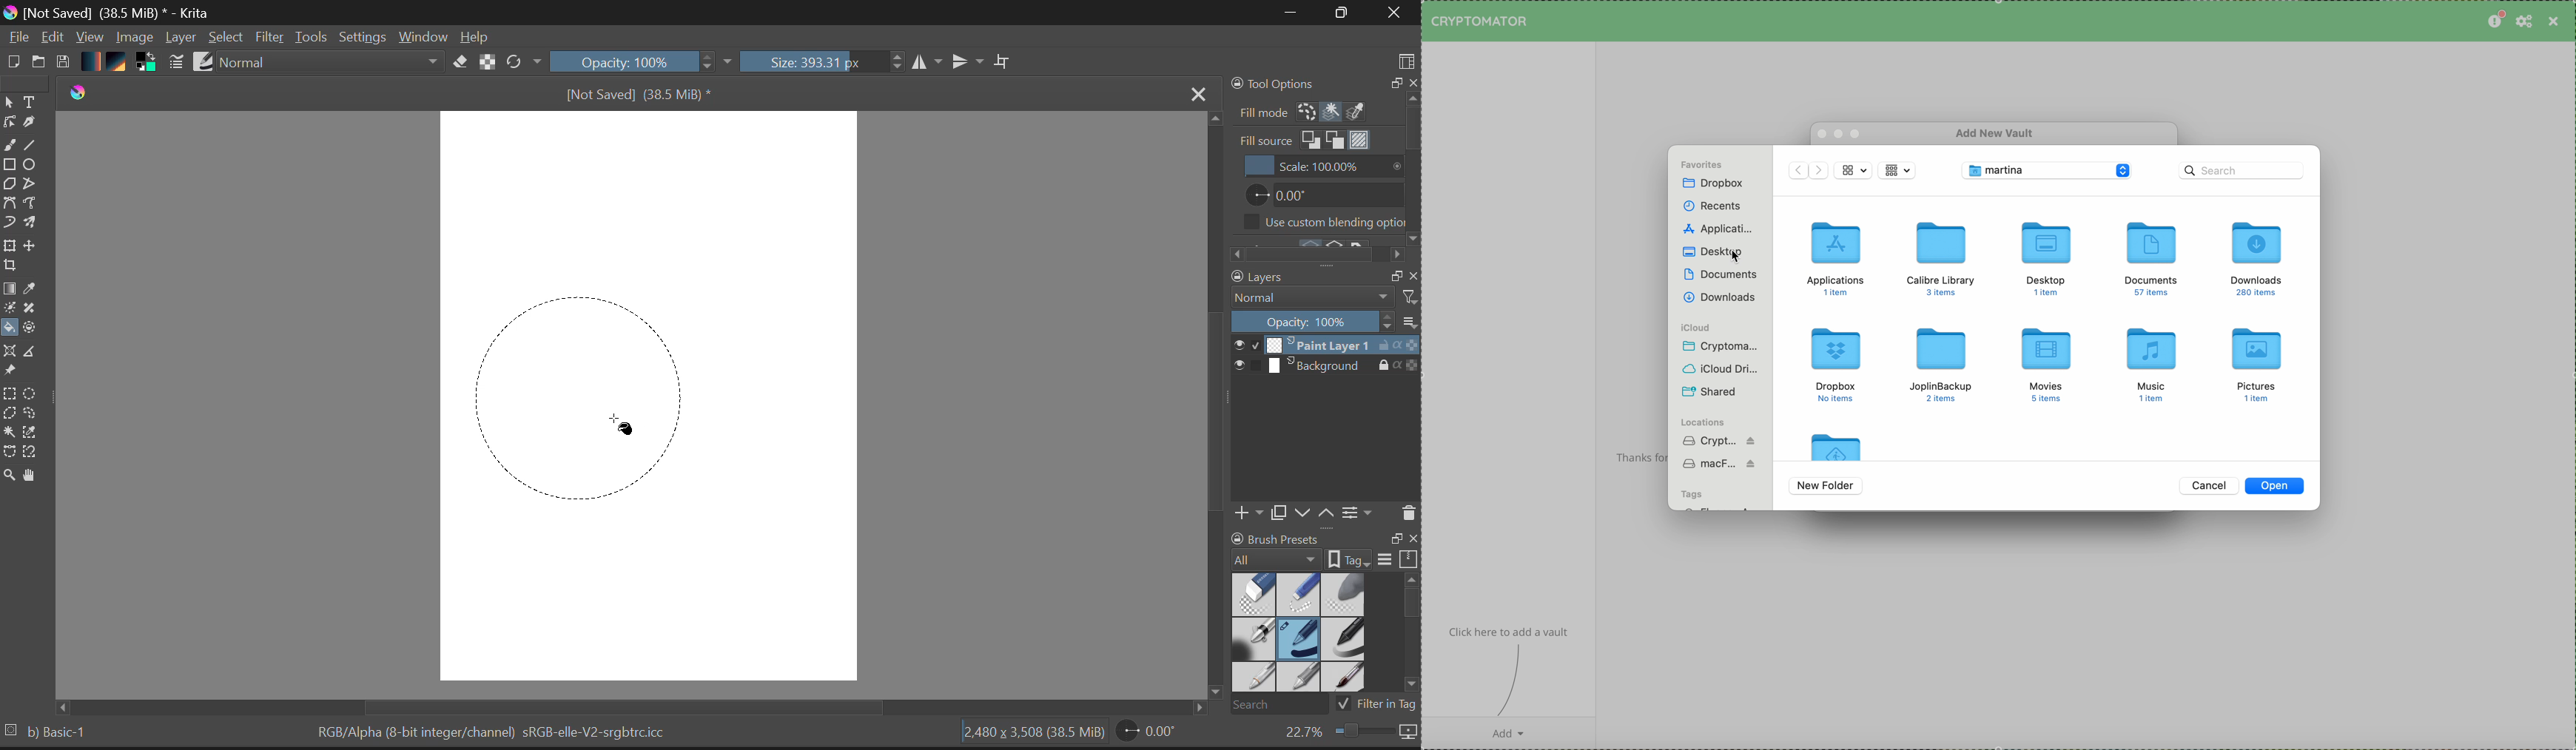 The width and height of the screenshot is (2576, 756). What do you see at coordinates (2002, 132) in the screenshot?
I see `add new vault` at bounding box center [2002, 132].